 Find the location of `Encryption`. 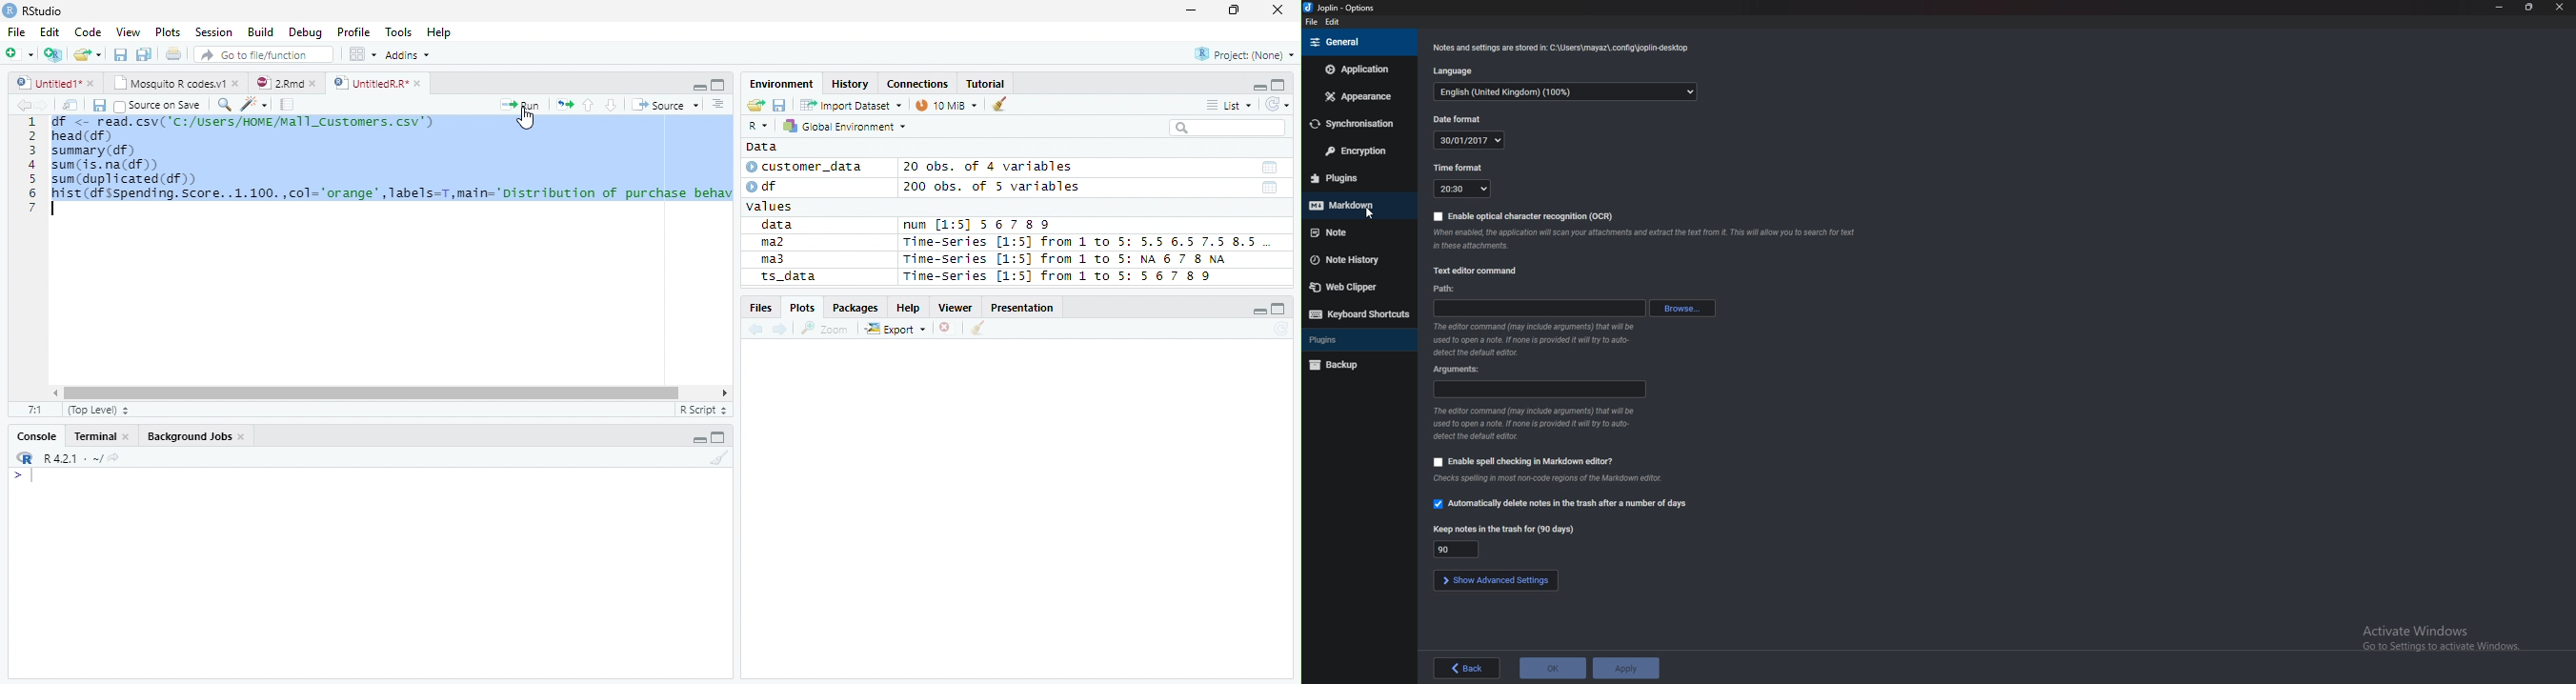

Encryption is located at coordinates (1356, 151).